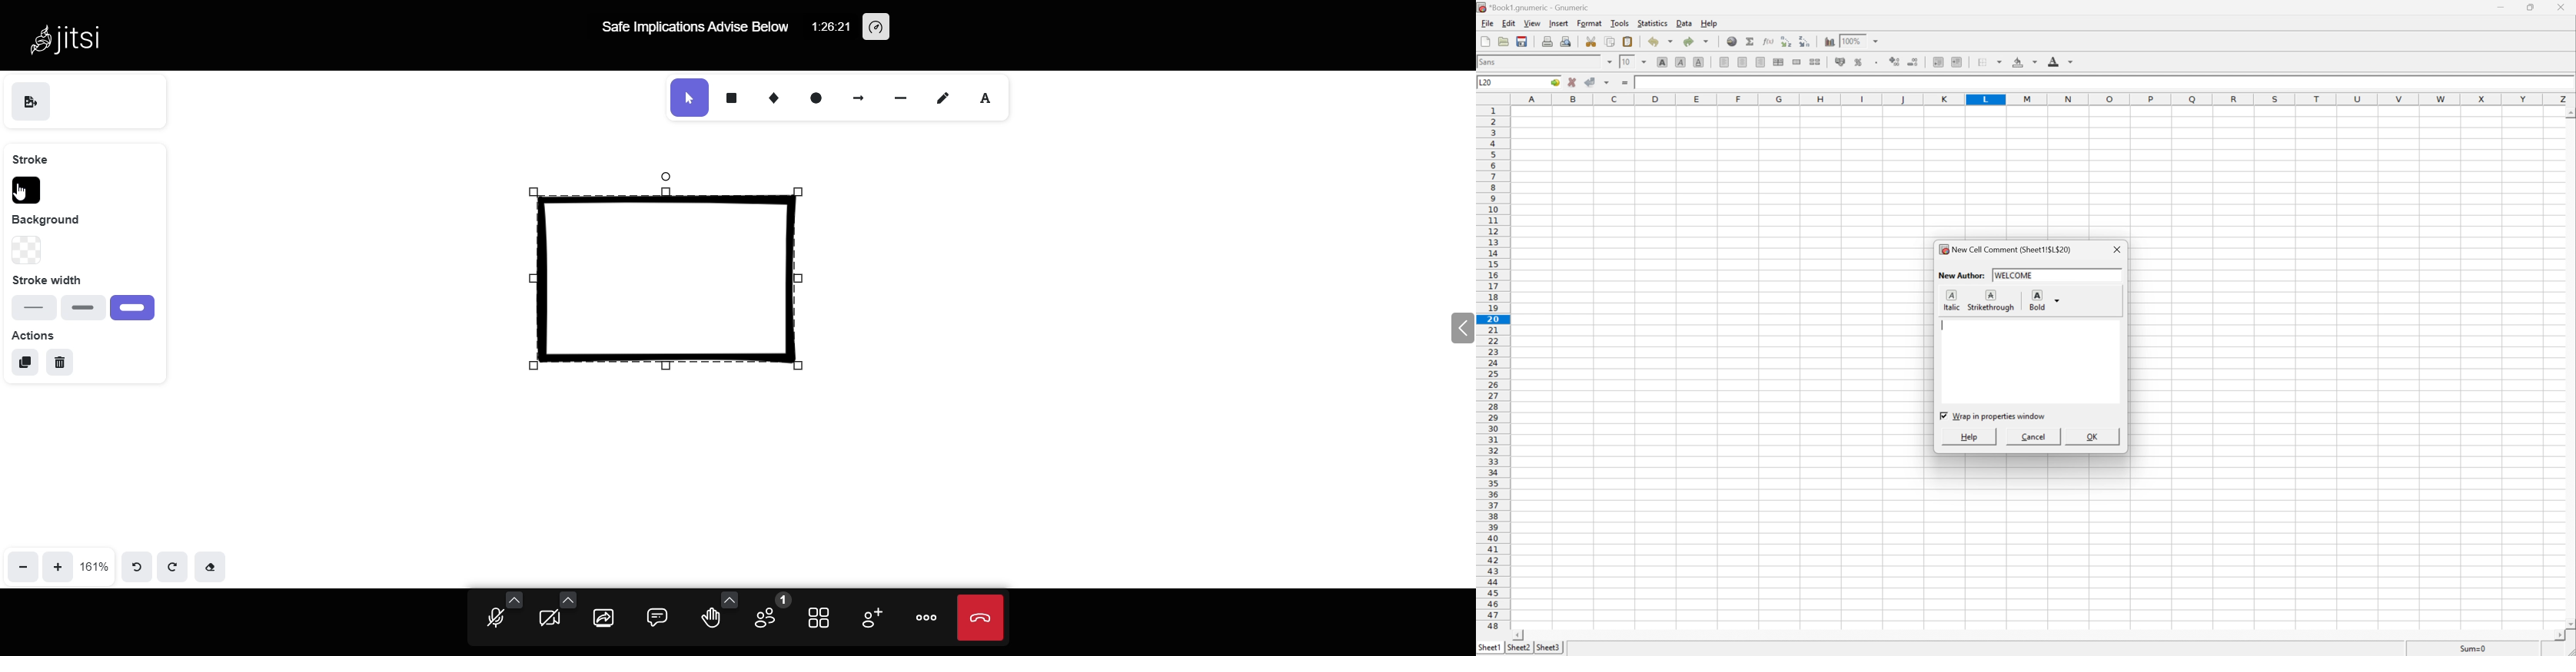 Image resolution: width=2576 pixels, height=672 pixels. Describe the element at coordinates (2038, 300) in the screenshot. I see `Bold` at that location.